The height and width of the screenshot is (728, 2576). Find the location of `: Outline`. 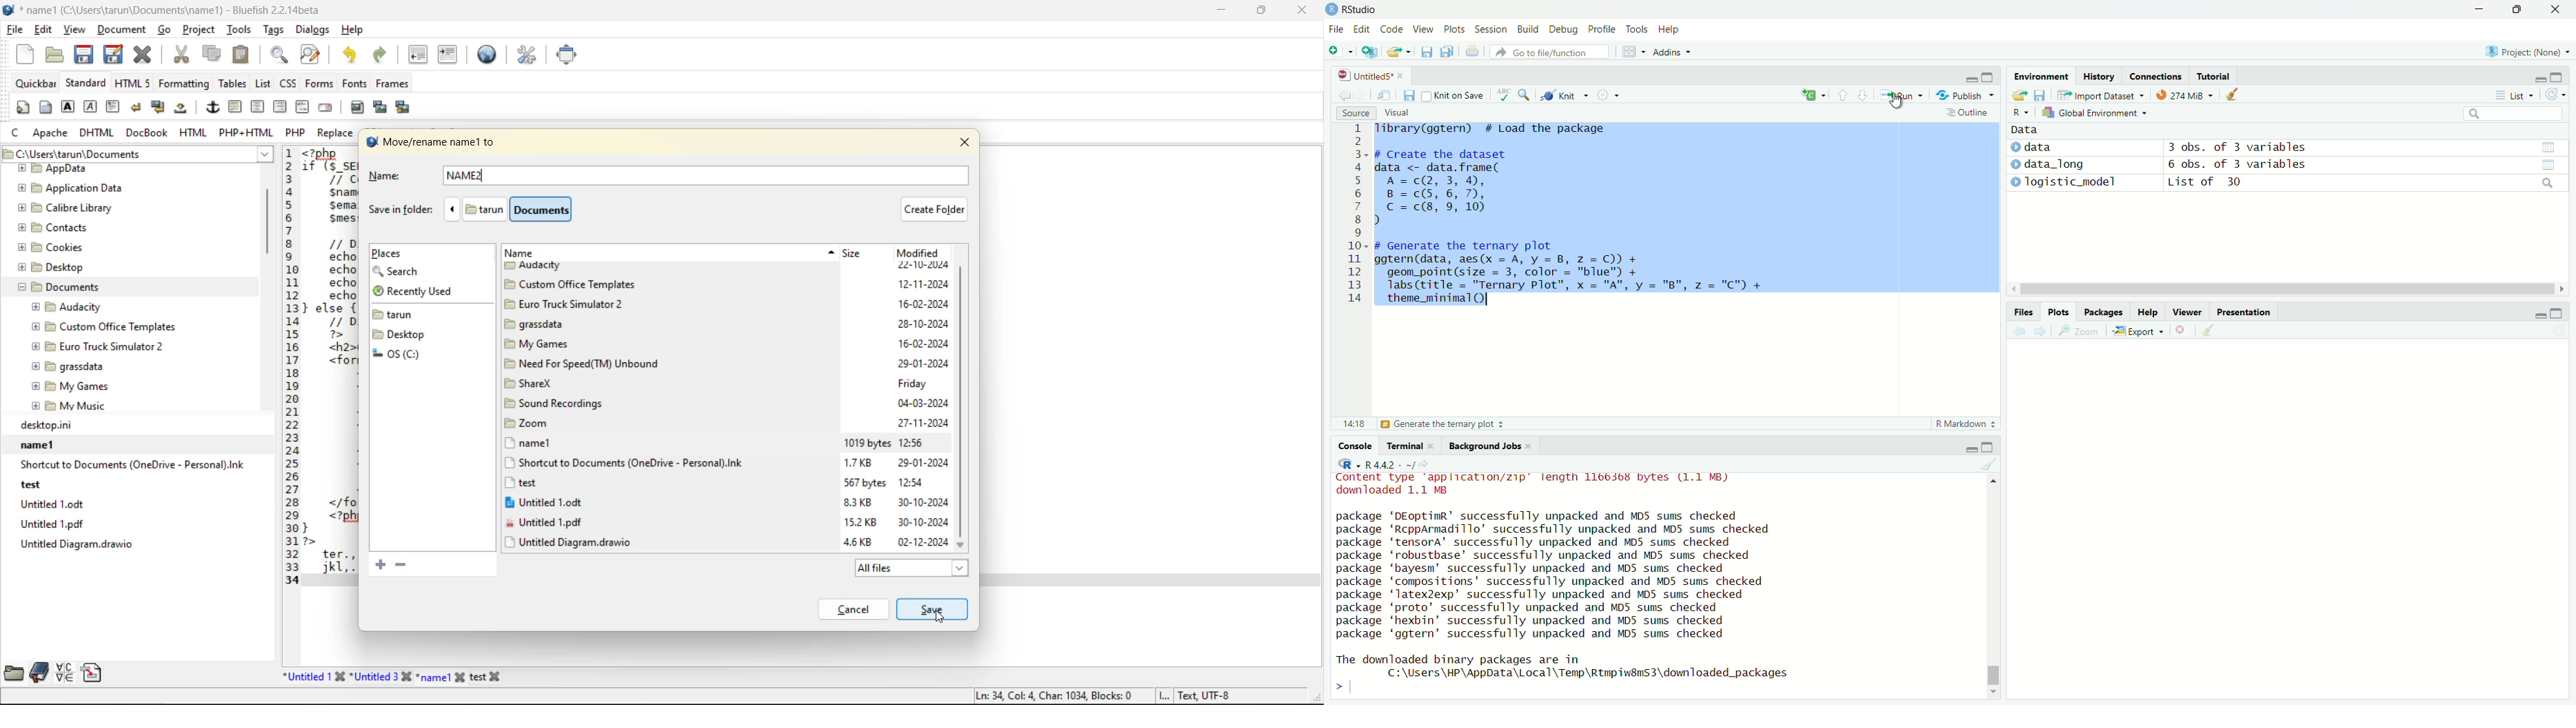

: Outline is located at coordinates (1966, 114).